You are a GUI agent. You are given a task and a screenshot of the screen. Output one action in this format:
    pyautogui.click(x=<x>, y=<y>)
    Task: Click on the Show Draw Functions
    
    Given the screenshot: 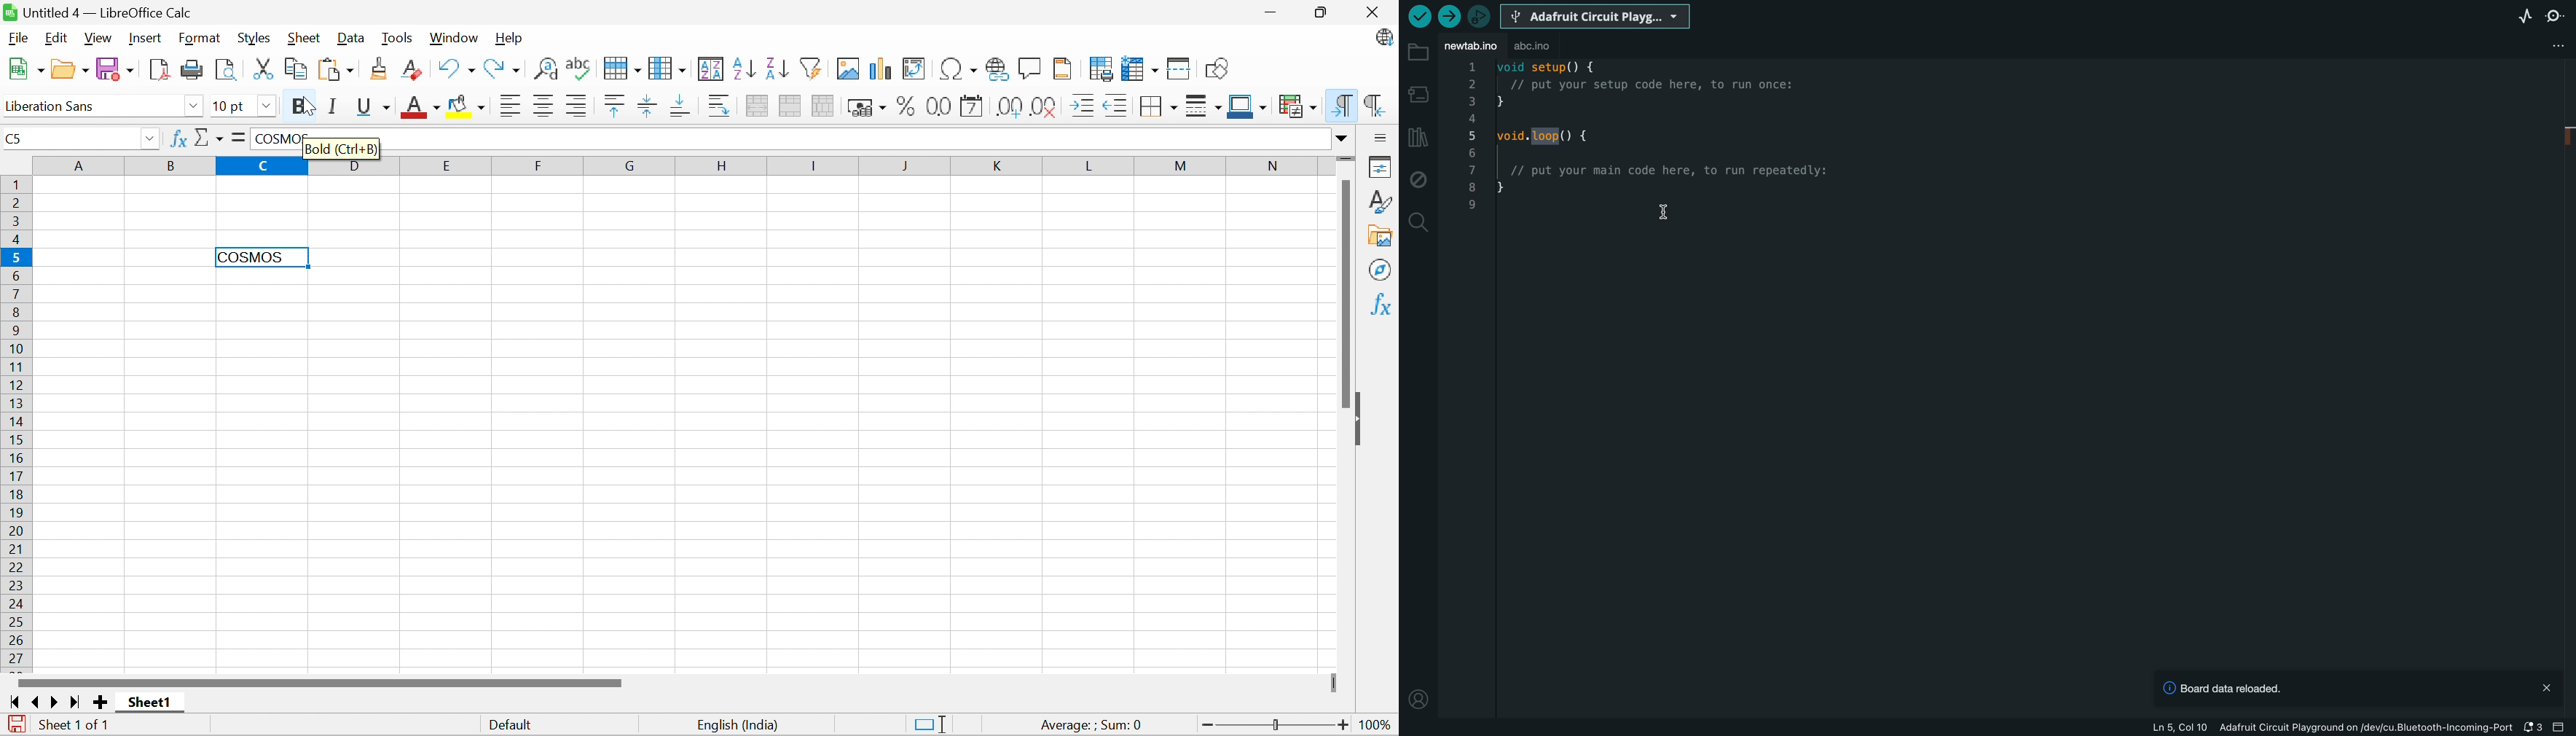 What is the action you would take?
    pyautogui.click(x=1217, y=67)
    